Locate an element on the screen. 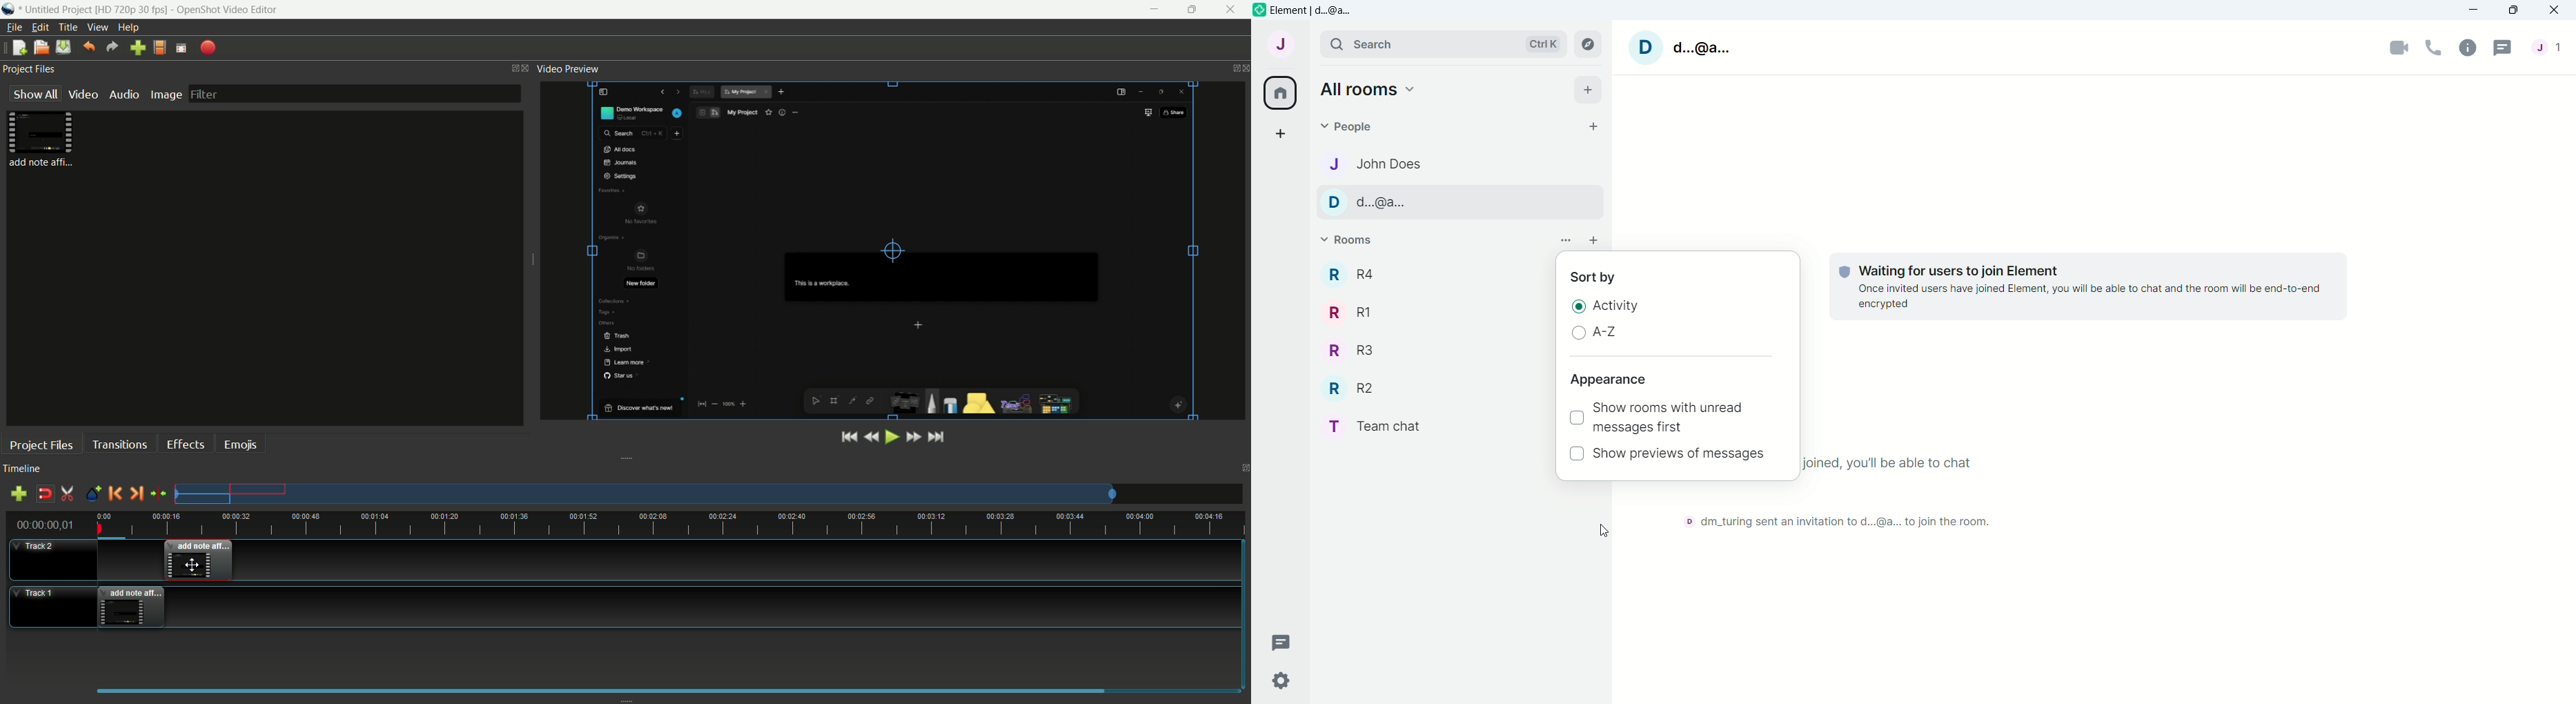  Quick Settings is located at coordinates (1282, 682).